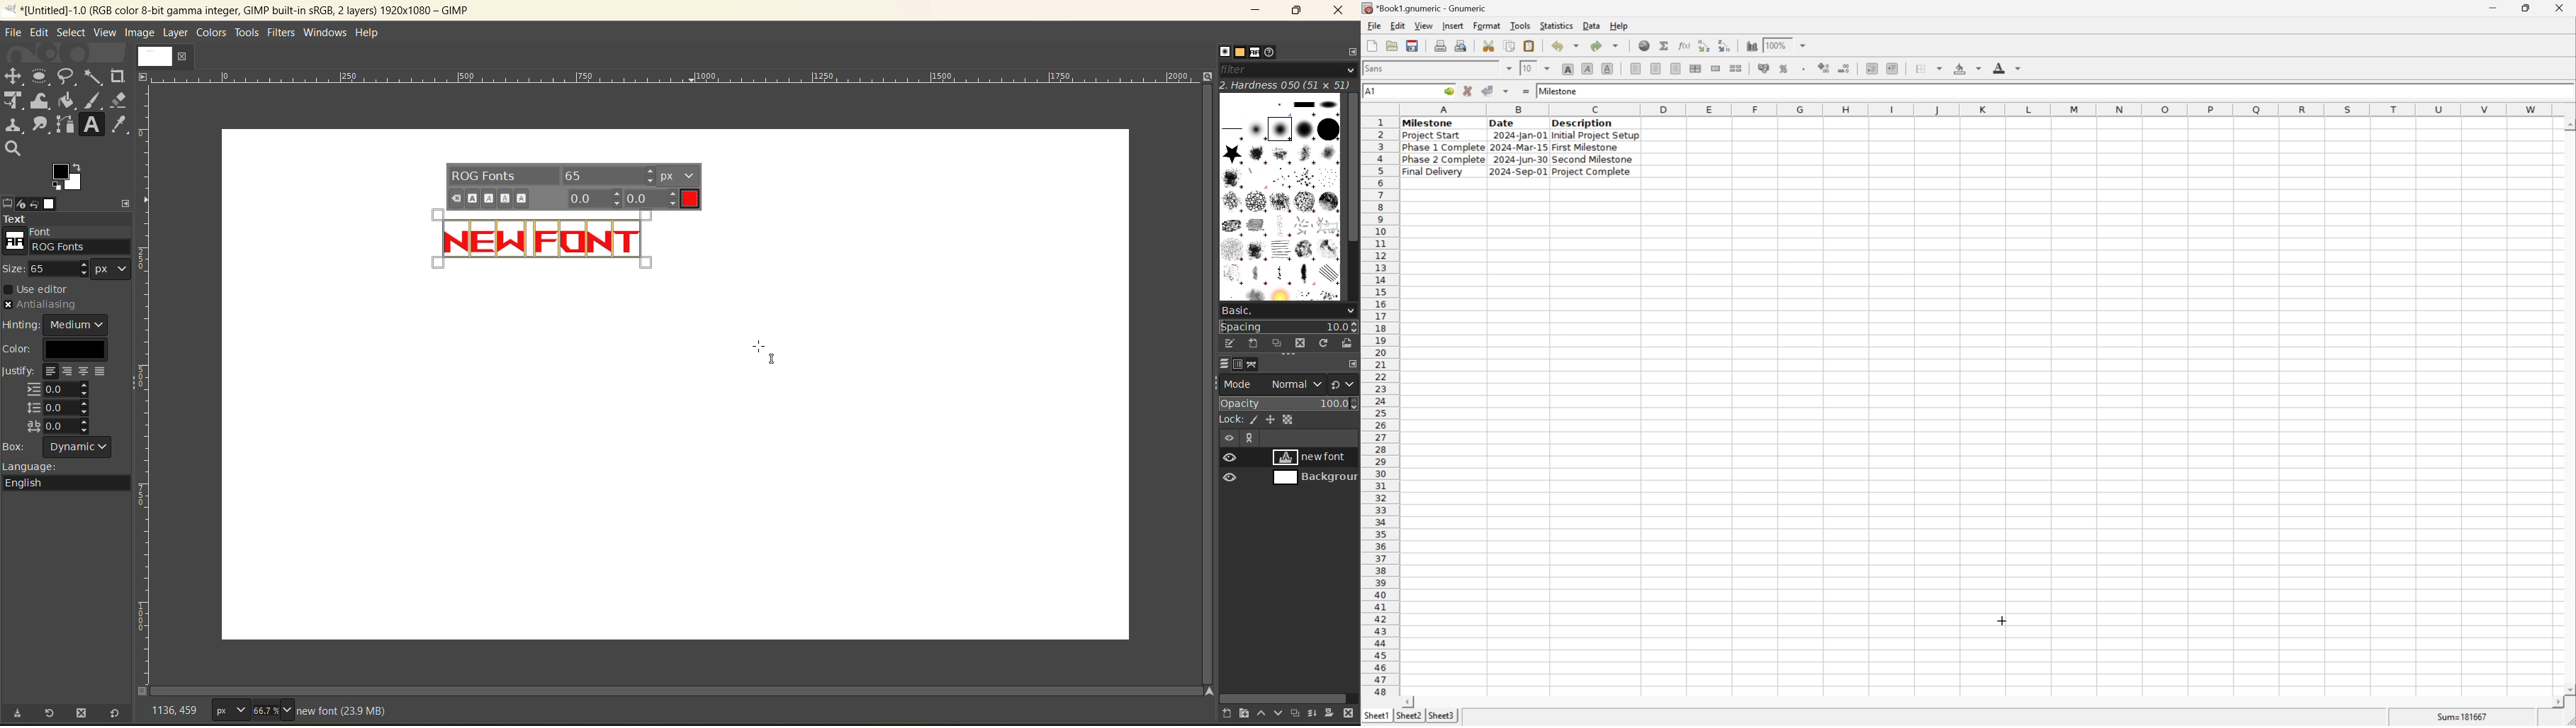 This screenshot has height=728, width=2576. Describe the element at coordinates (1979, 109) in the screenshot. I see `column names` at that location.